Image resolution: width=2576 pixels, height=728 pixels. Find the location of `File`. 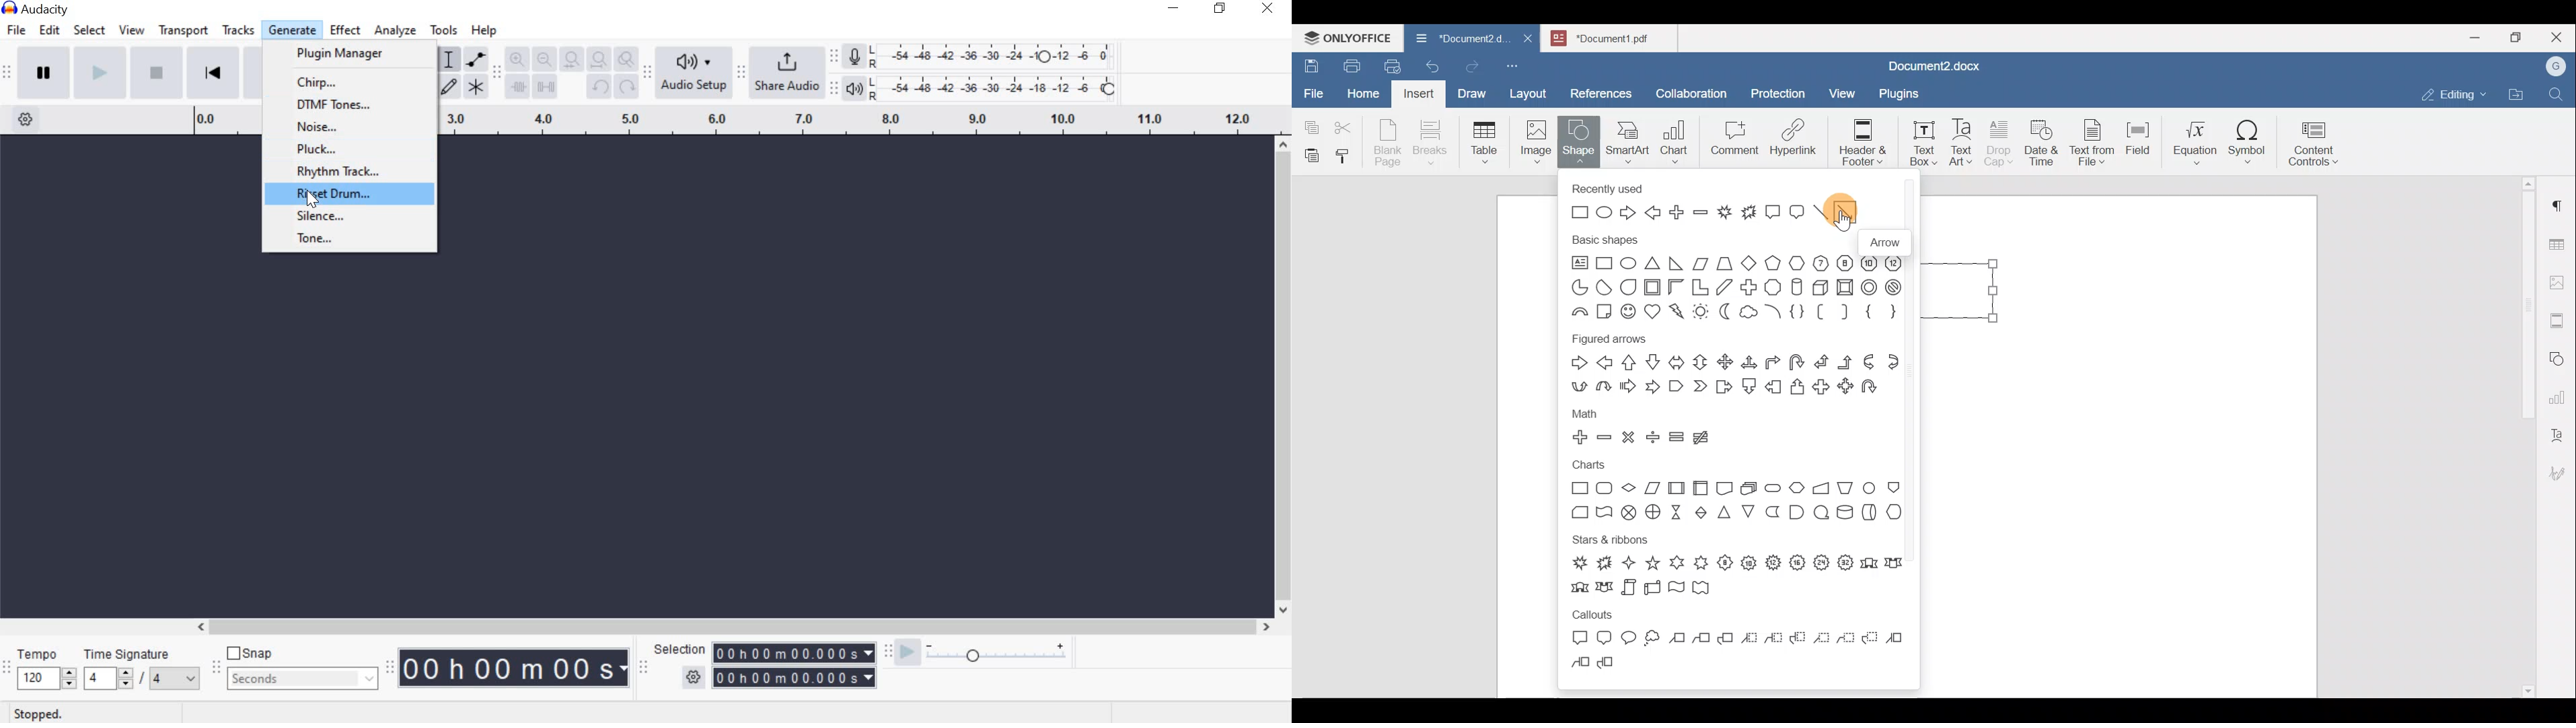

File is located at coordinates (1314, 89).